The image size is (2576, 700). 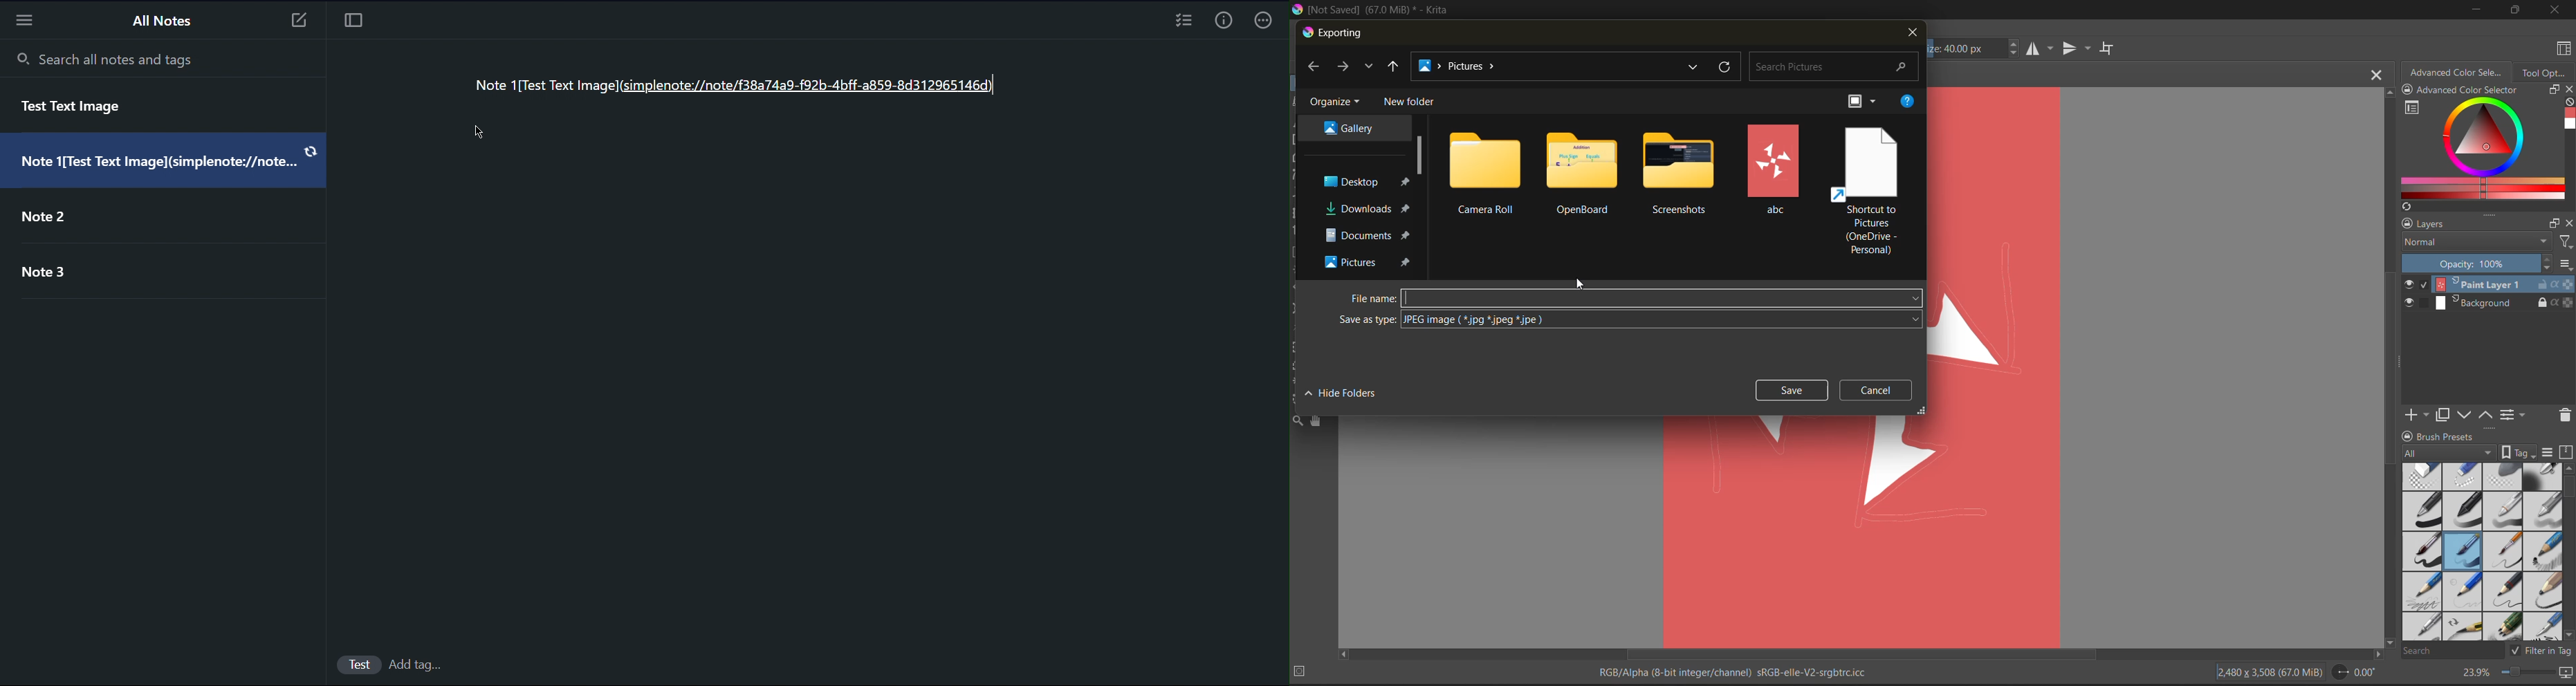 I want to click on All Notes, so click(x=163, y=21).